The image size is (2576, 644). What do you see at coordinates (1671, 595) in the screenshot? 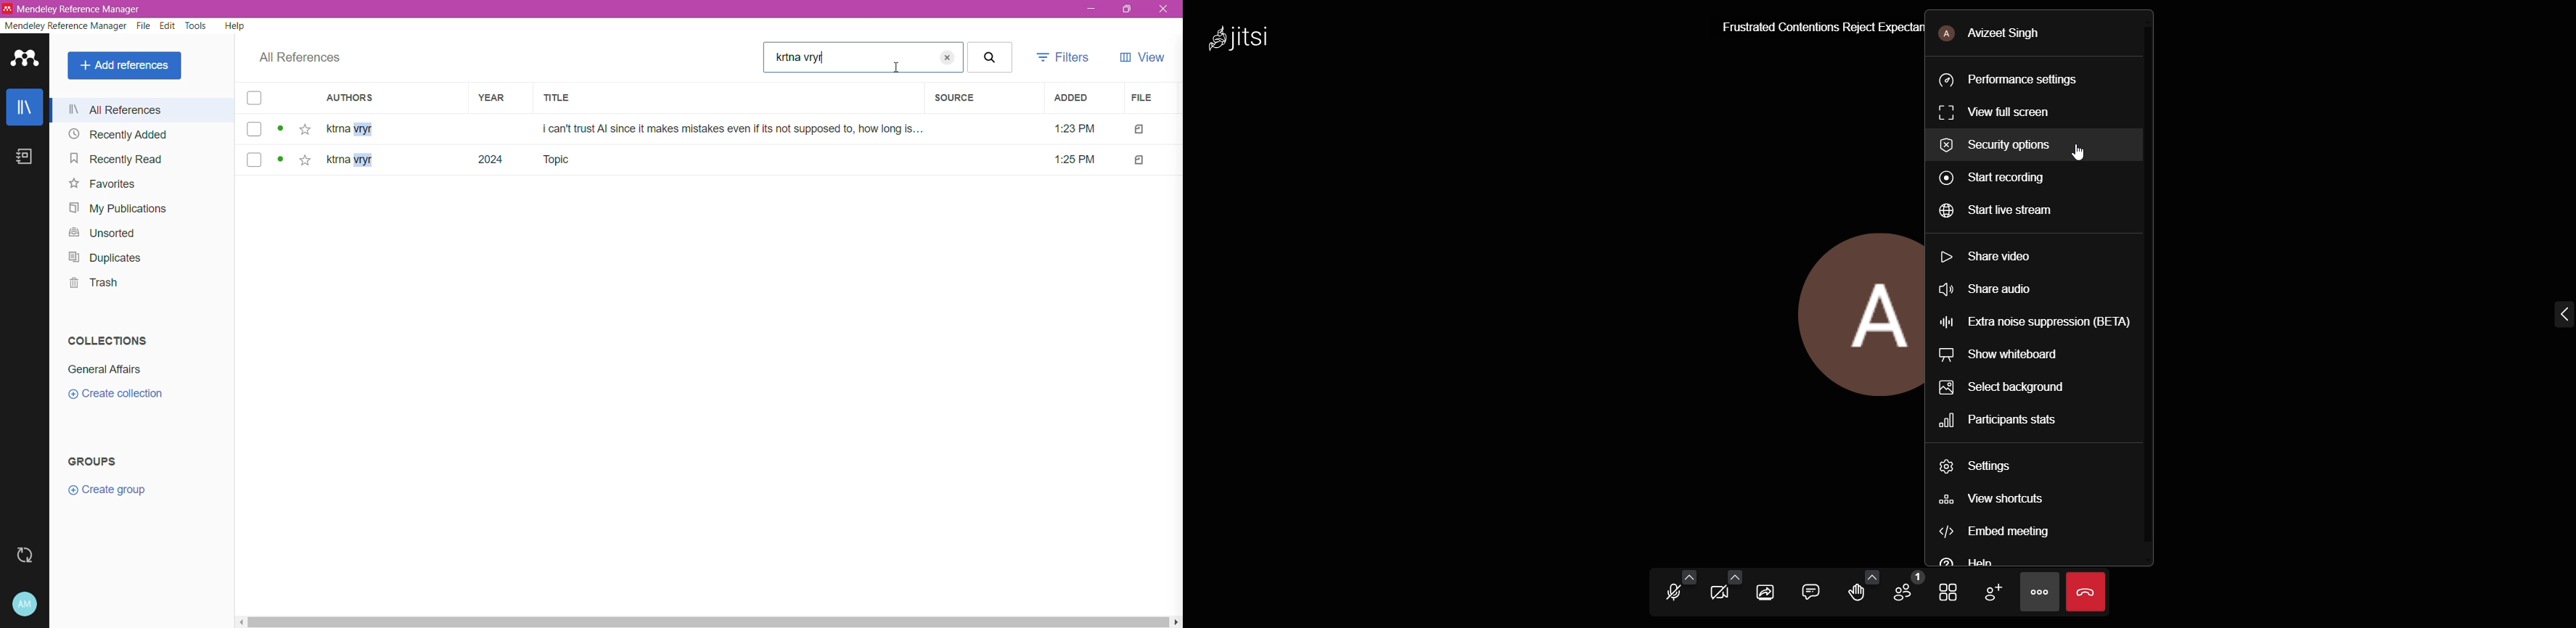
I see `unmute mic` at bounding box center [1671, 595].